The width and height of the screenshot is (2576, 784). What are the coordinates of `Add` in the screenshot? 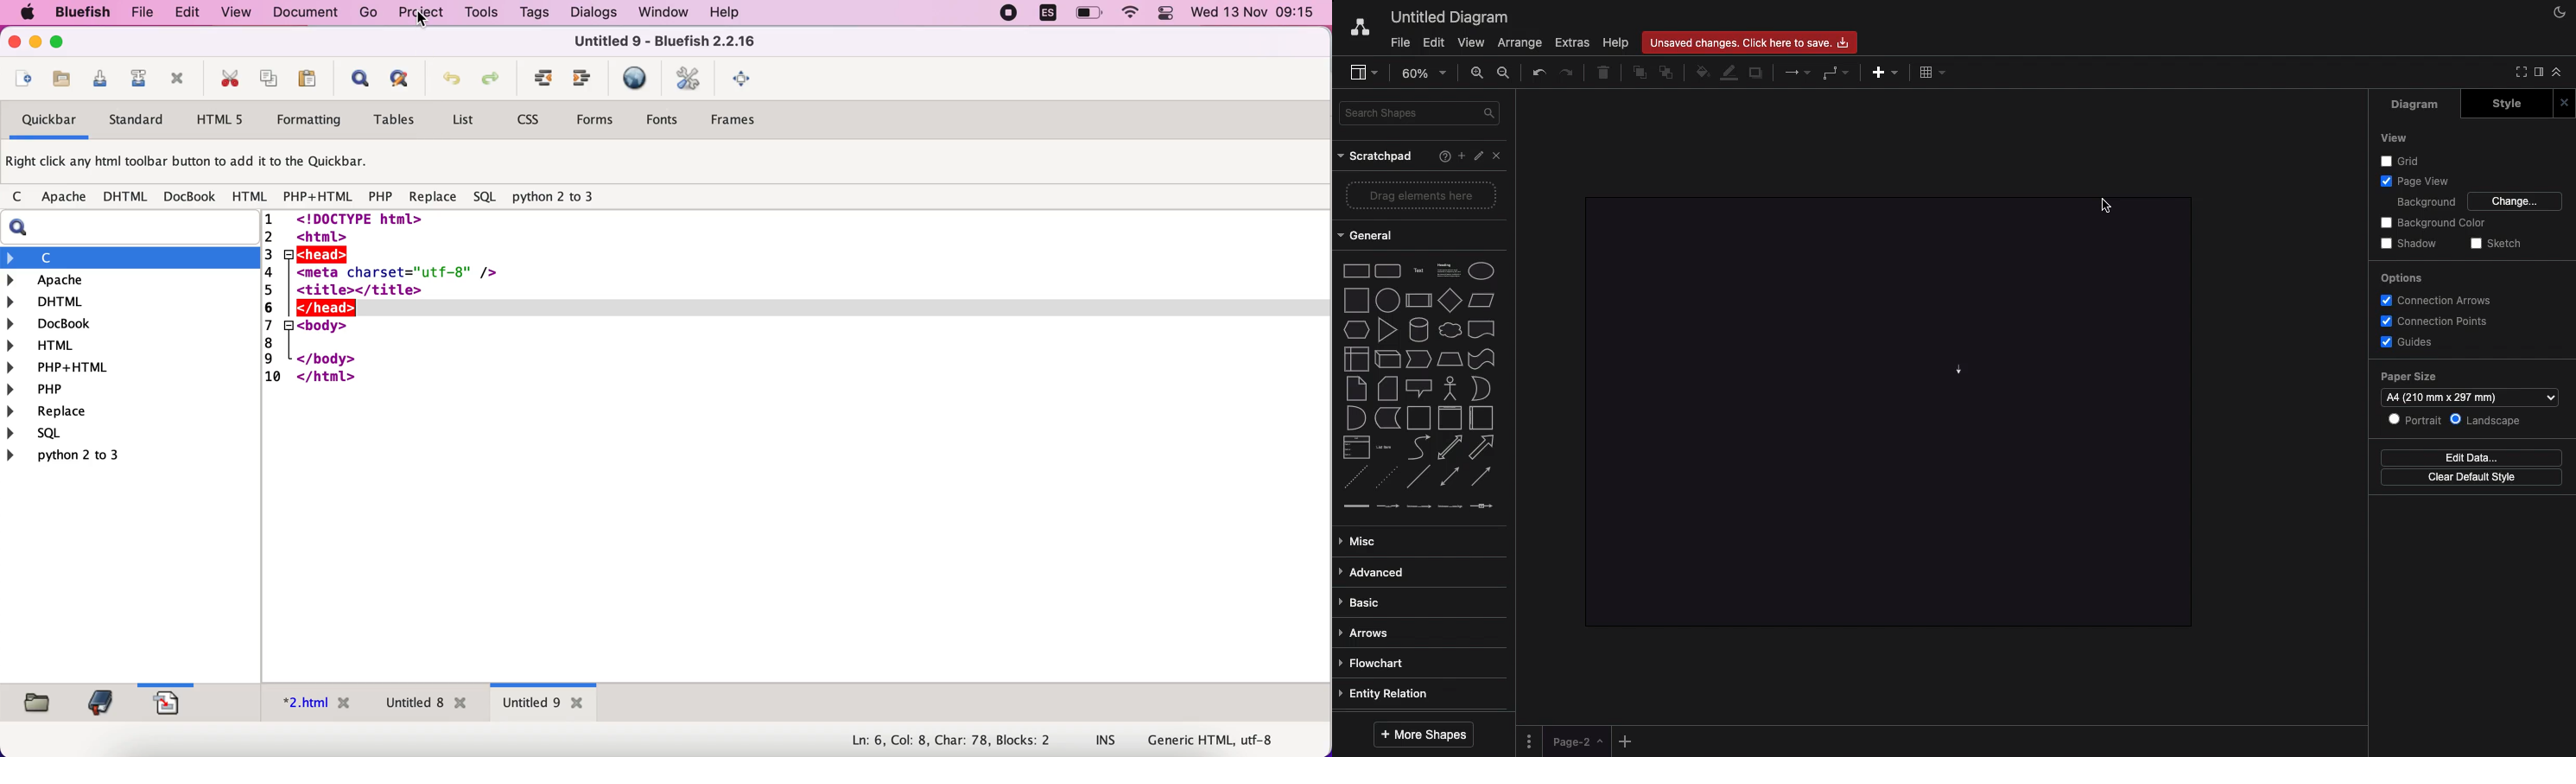 It's located at (1885, 72).